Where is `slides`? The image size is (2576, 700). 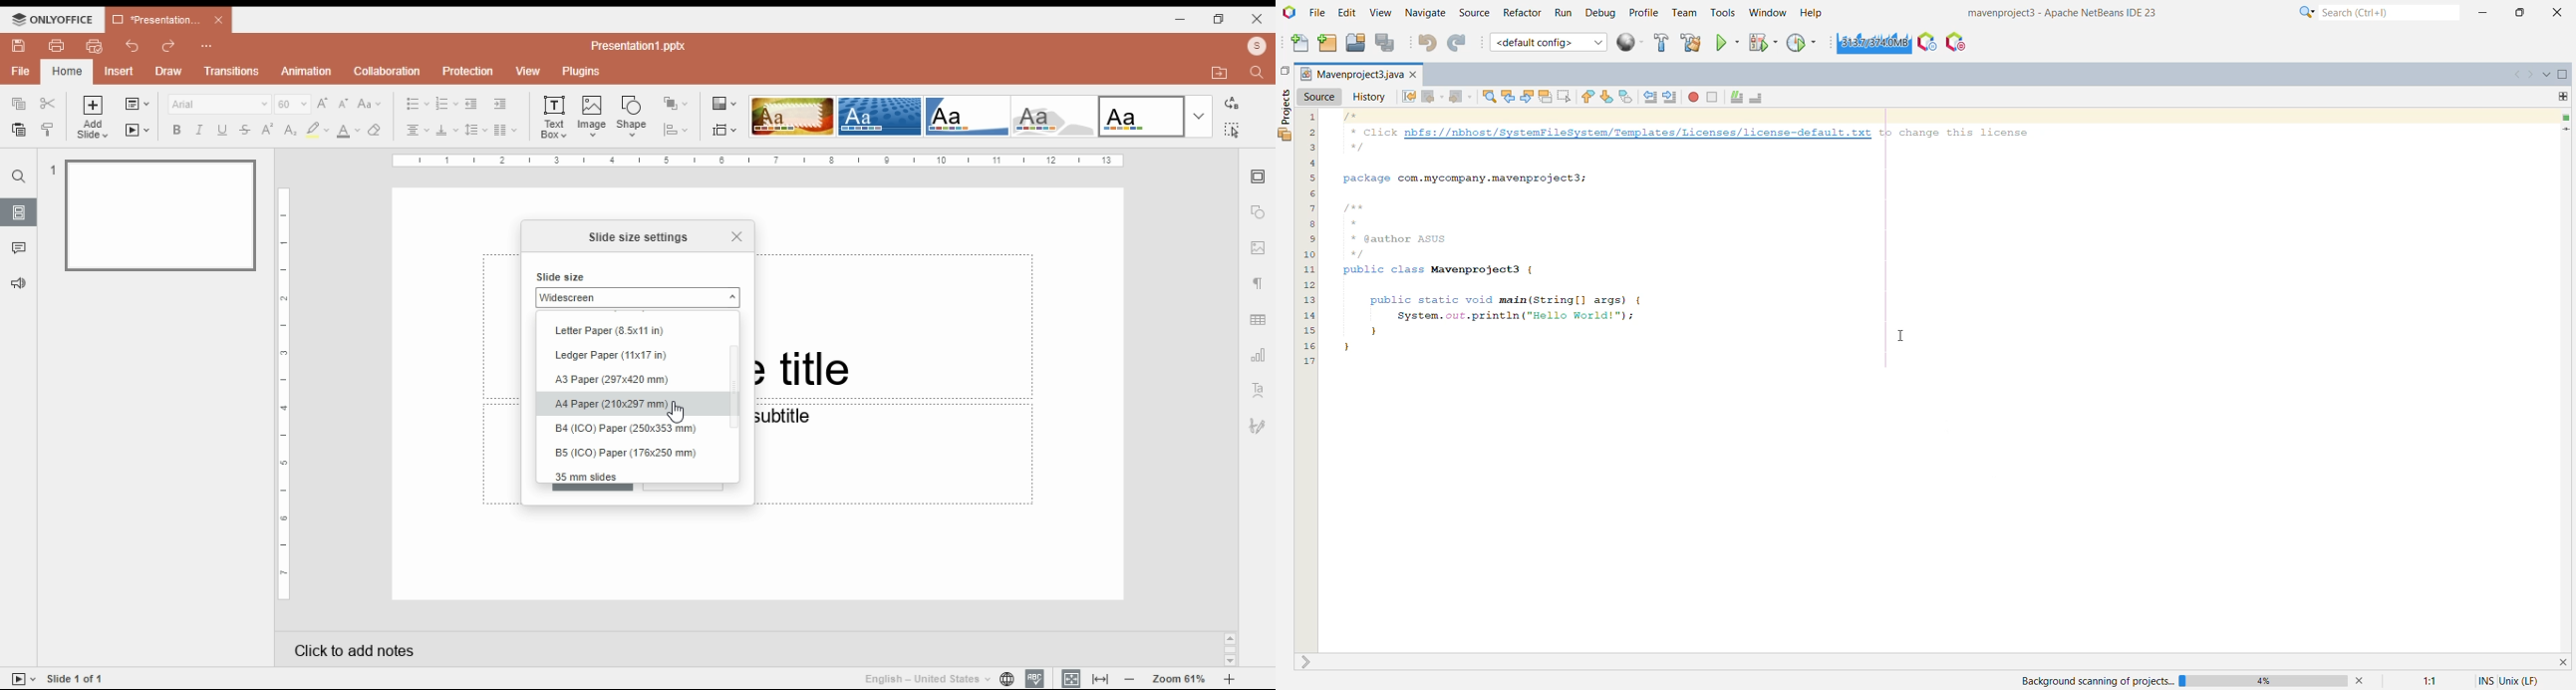
slides is located at coordinates (19, 211).